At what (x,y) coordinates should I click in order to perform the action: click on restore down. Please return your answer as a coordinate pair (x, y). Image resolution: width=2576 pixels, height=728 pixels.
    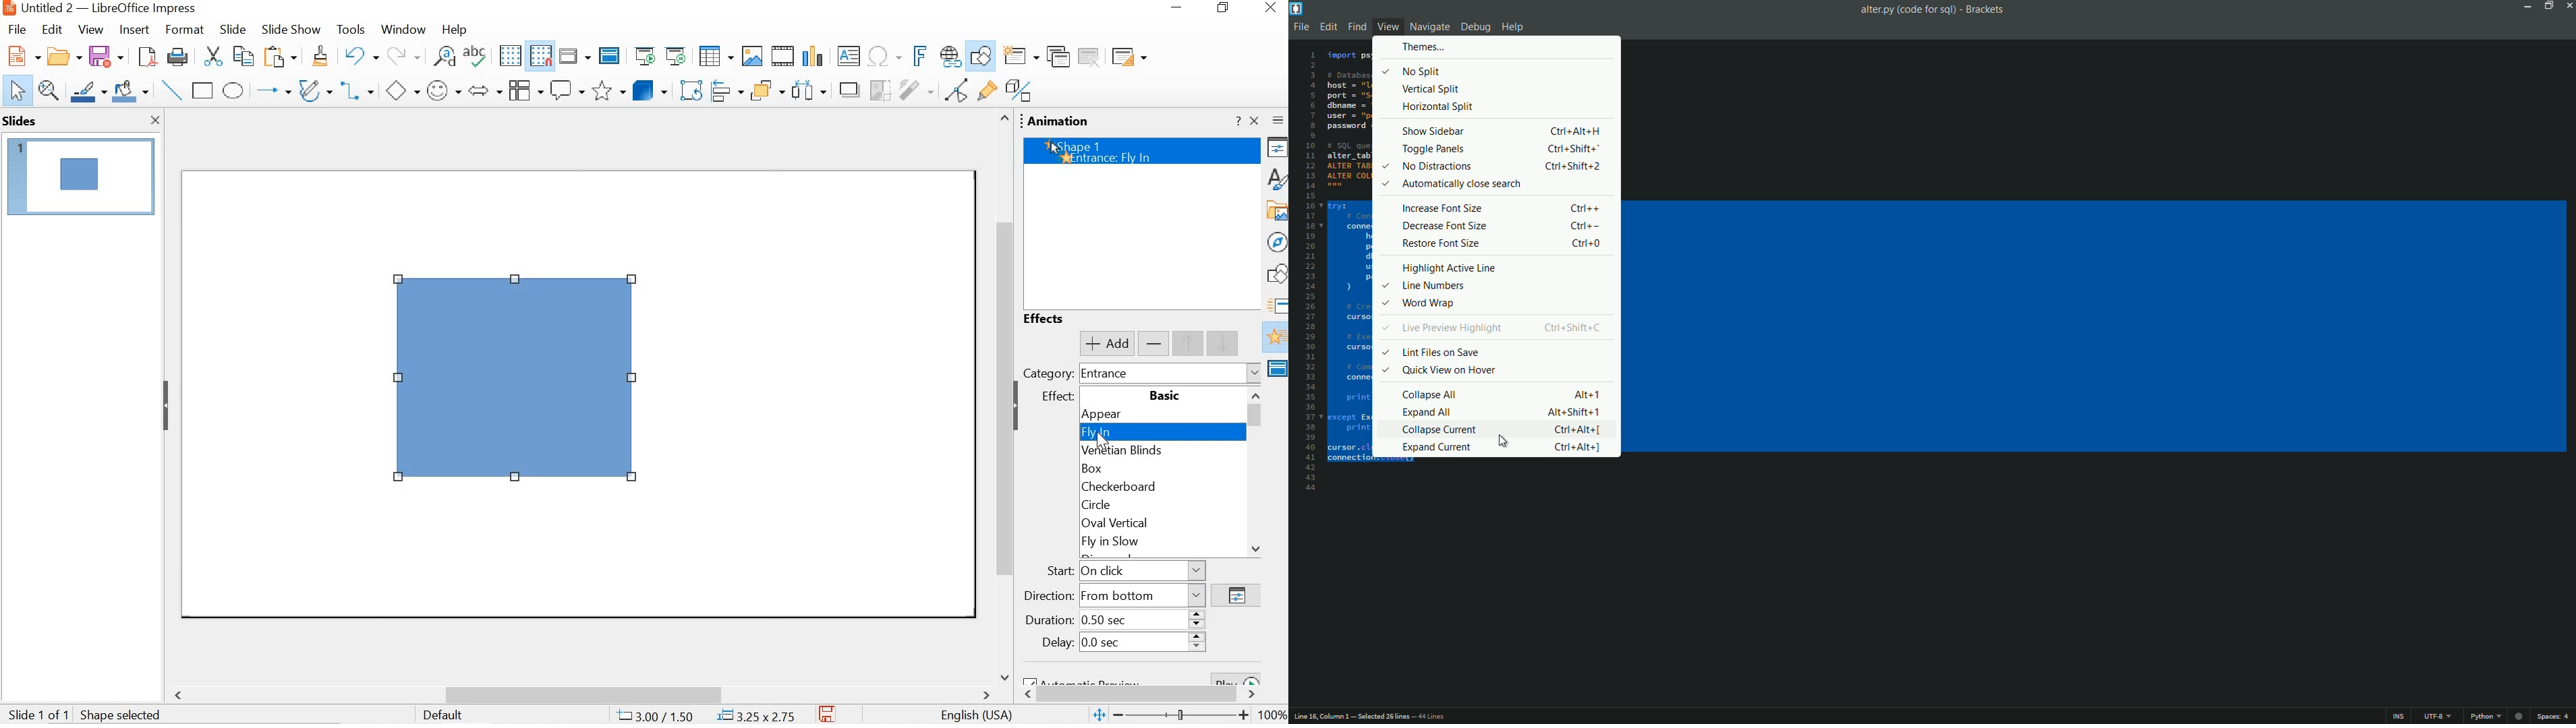
    Looking at the image, I should click on (1227, 8).